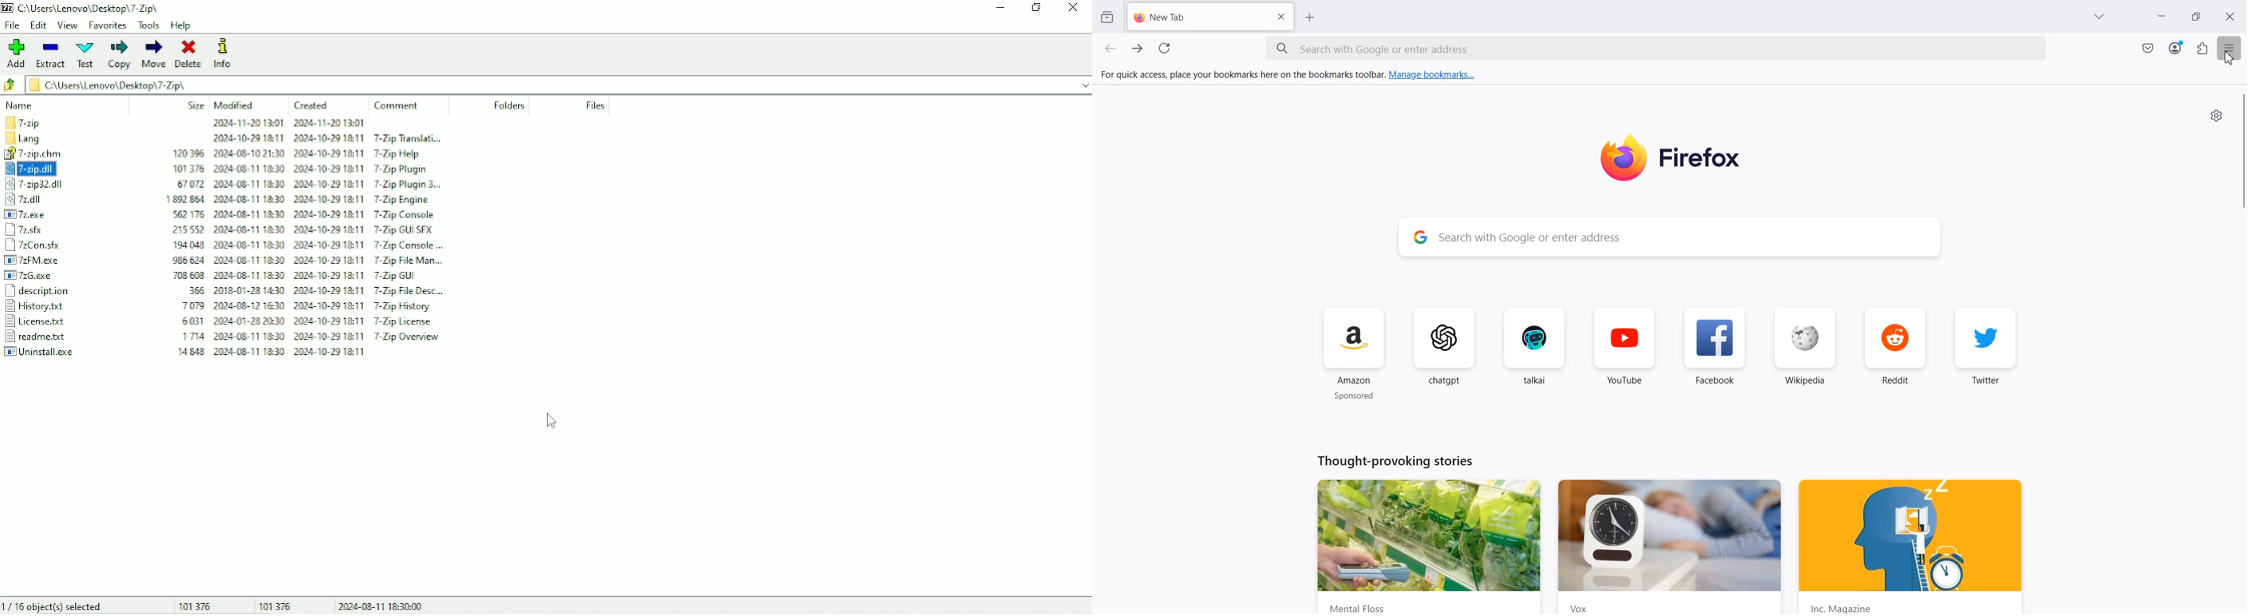 This screenshot has width=2268, height=616. What do you see at coordinates (225, 54) in the screenshot?
I see `Info` at bounding box center [225, 54].